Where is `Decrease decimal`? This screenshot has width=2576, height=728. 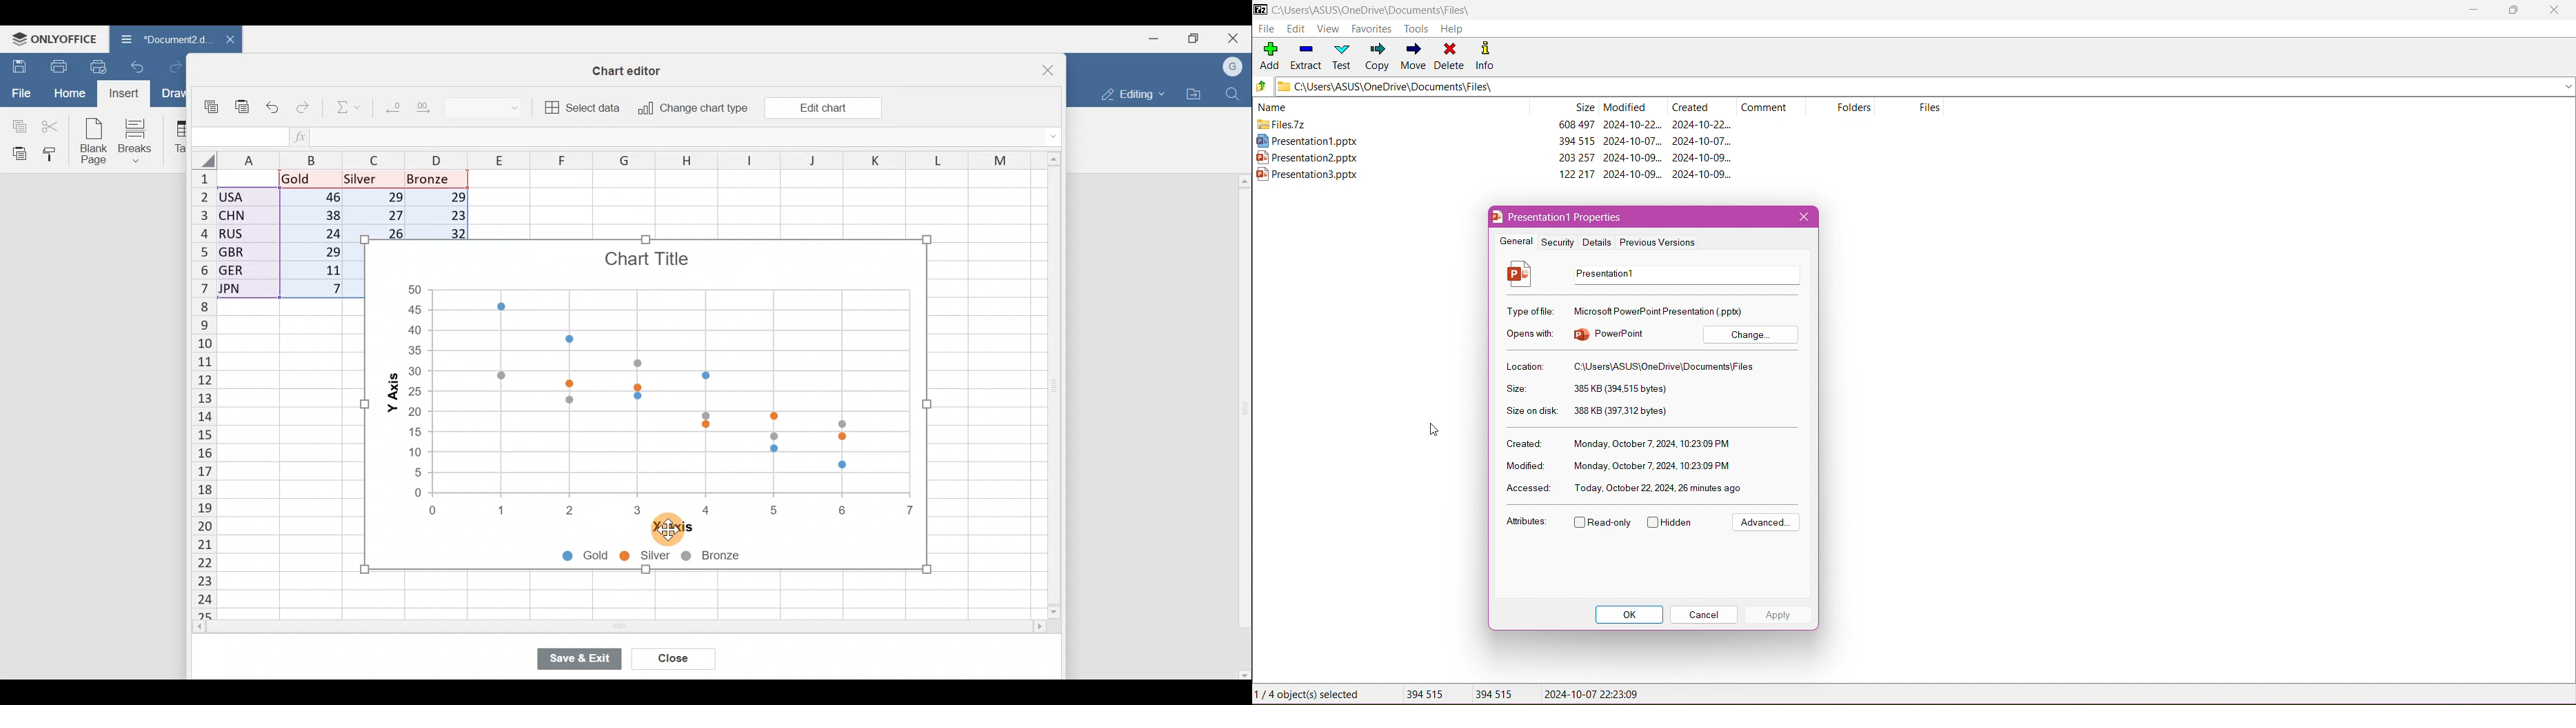 Decrease decimal is located at coordinates (390, 110).